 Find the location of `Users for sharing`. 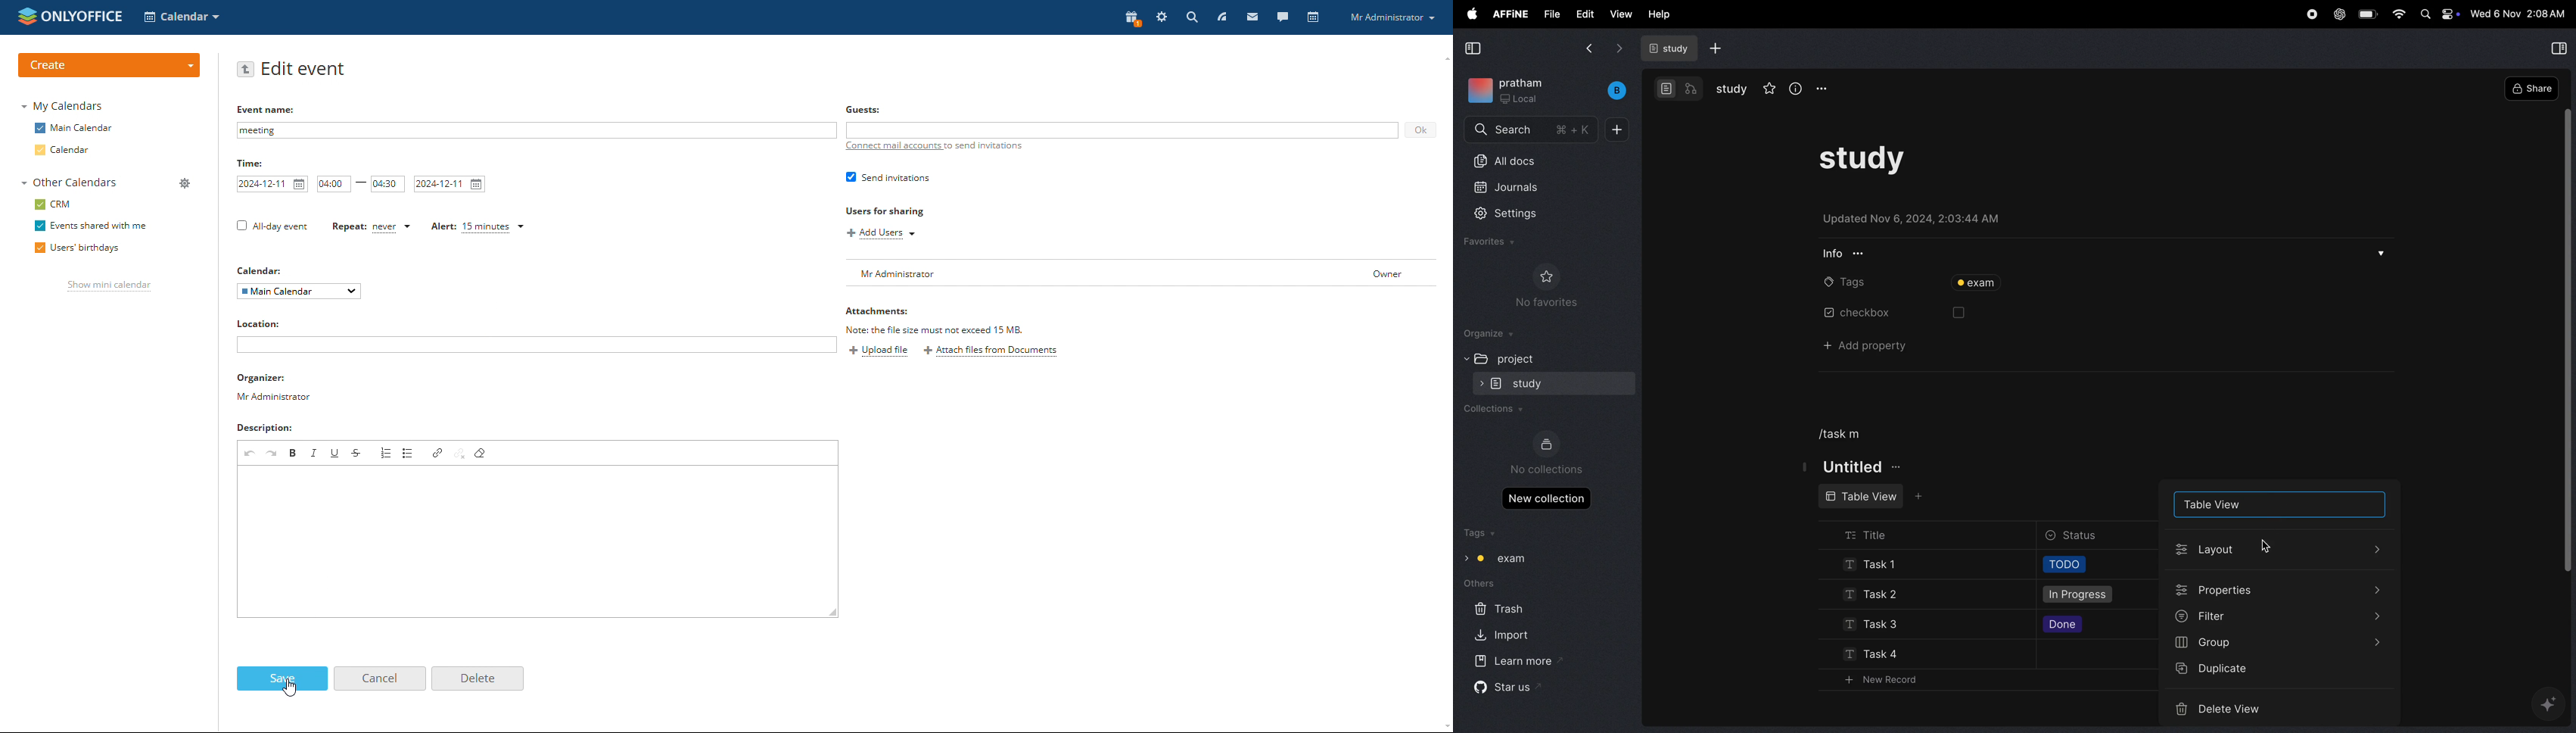

Users for sharing is located at coordinates (885, 211).